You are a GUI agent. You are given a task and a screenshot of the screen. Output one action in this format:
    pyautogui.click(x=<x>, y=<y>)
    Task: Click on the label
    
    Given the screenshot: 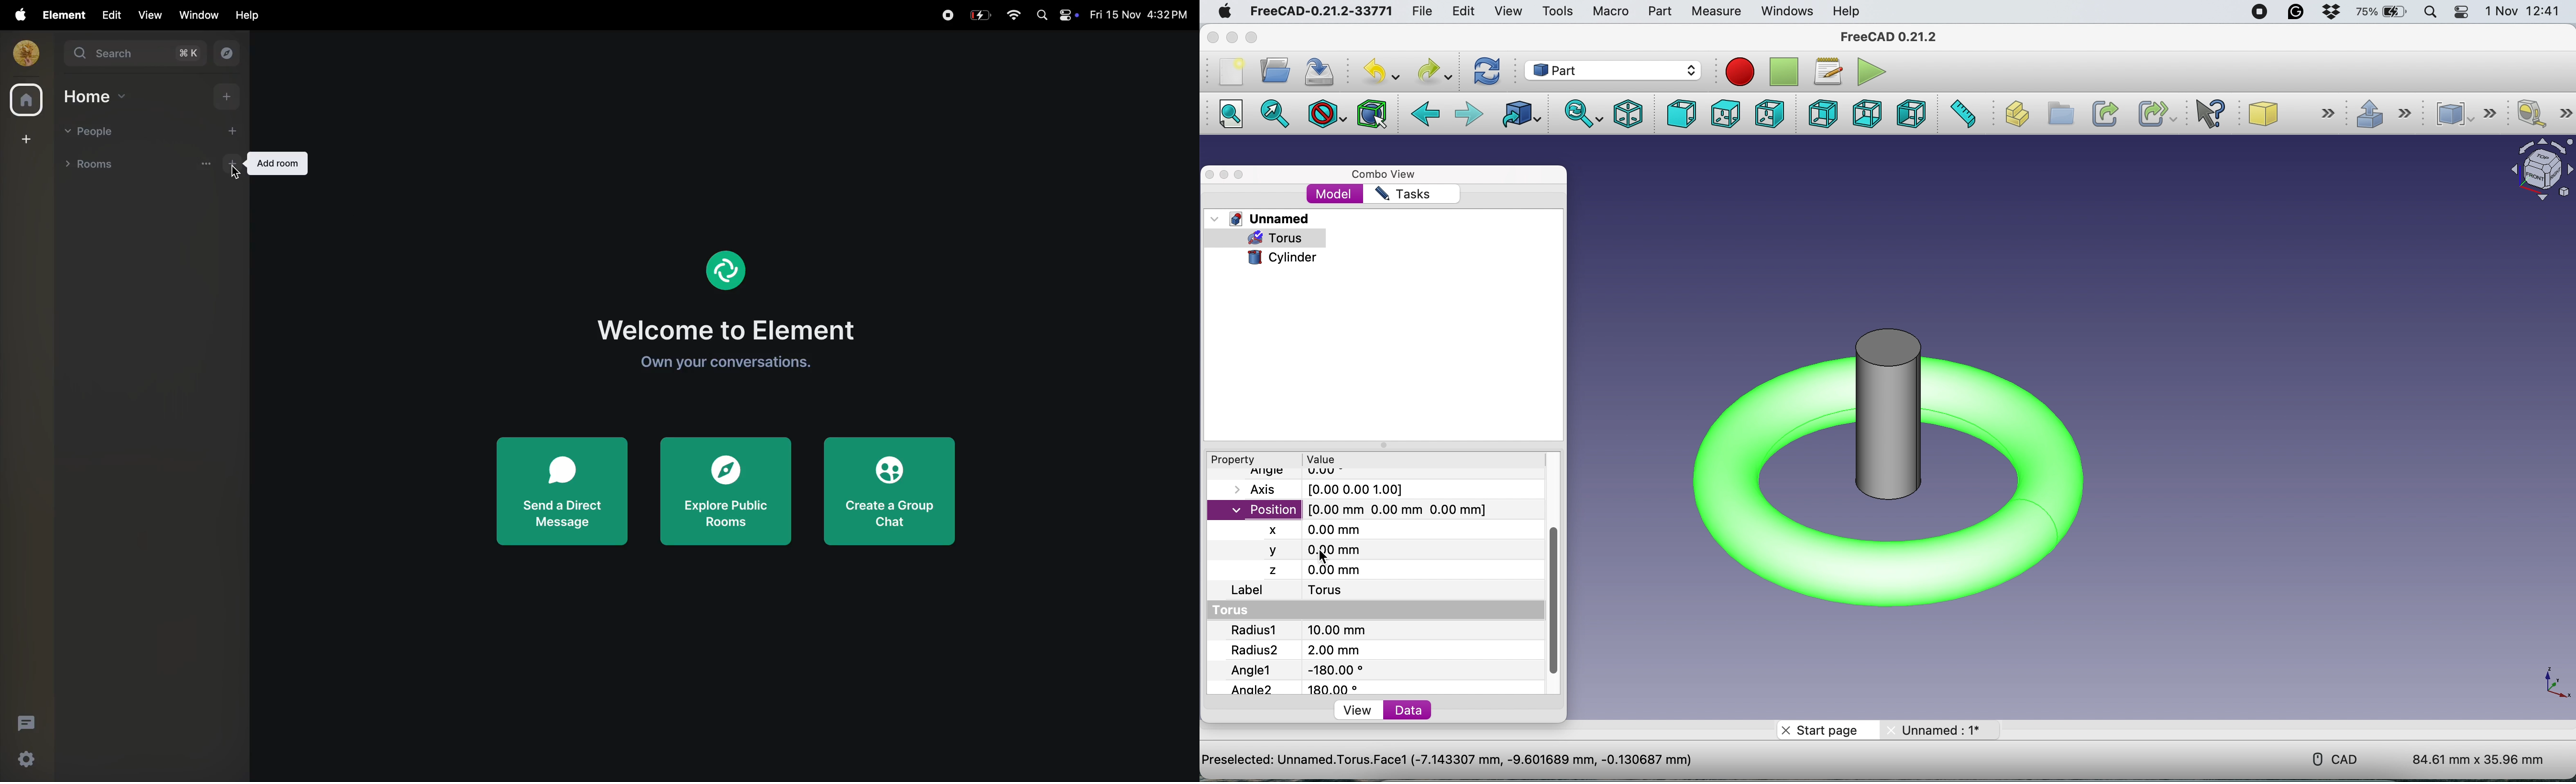 What is the action you would take?
    pyautogui.click(x=1249, y=591)
    